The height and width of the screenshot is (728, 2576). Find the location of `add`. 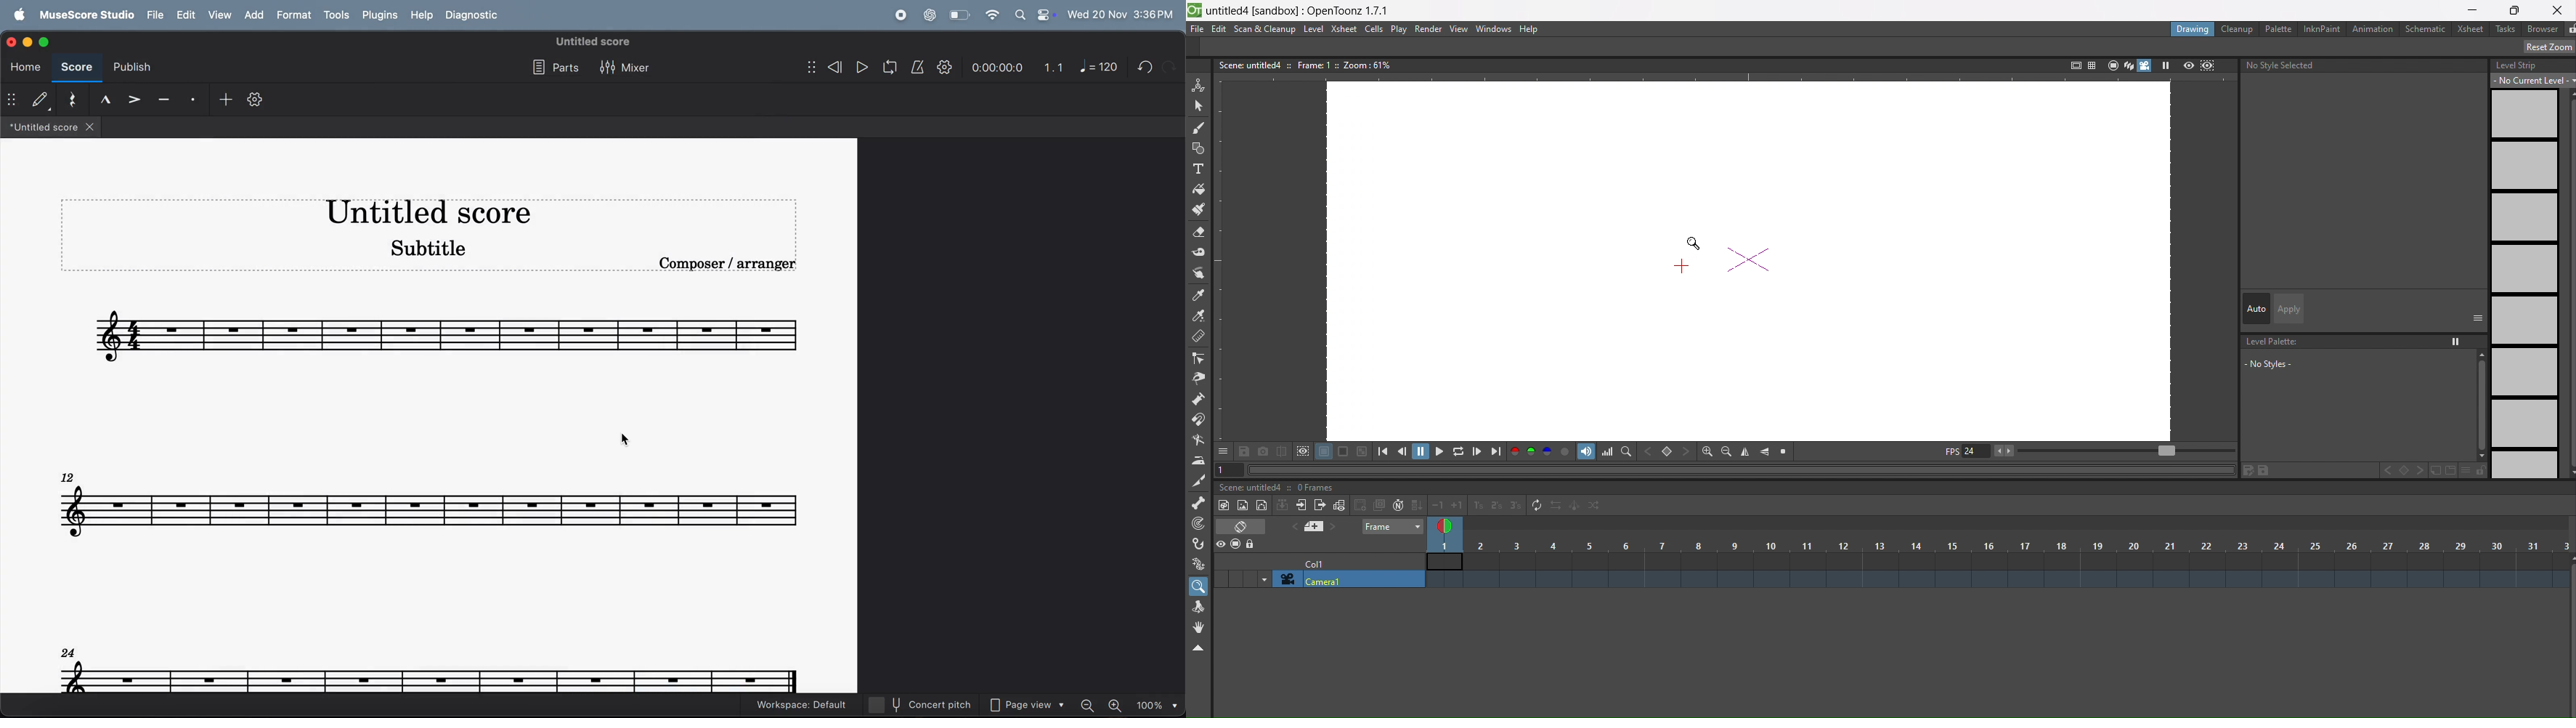

add is located at coordinates (222, 100).